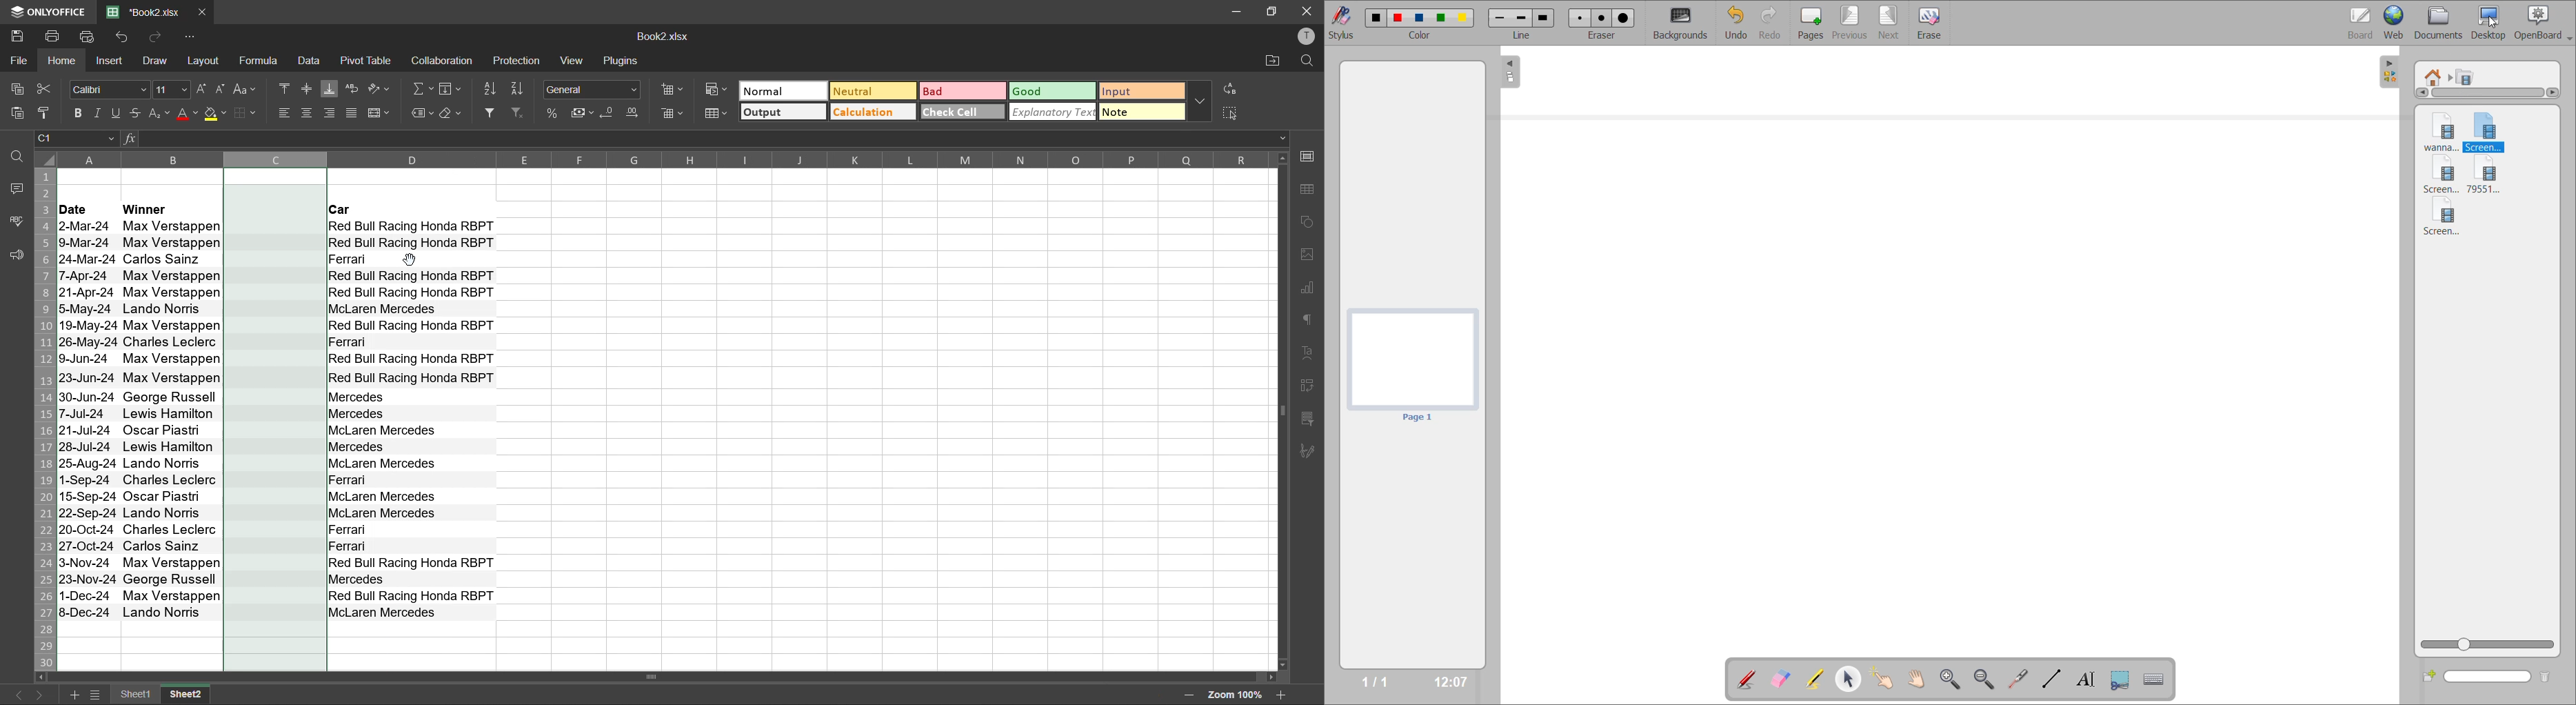 The height and width of the screenshot is (728, 2576). Describe the element at coordinates (248, 90) in the screenshot. I see `change case` at that location.